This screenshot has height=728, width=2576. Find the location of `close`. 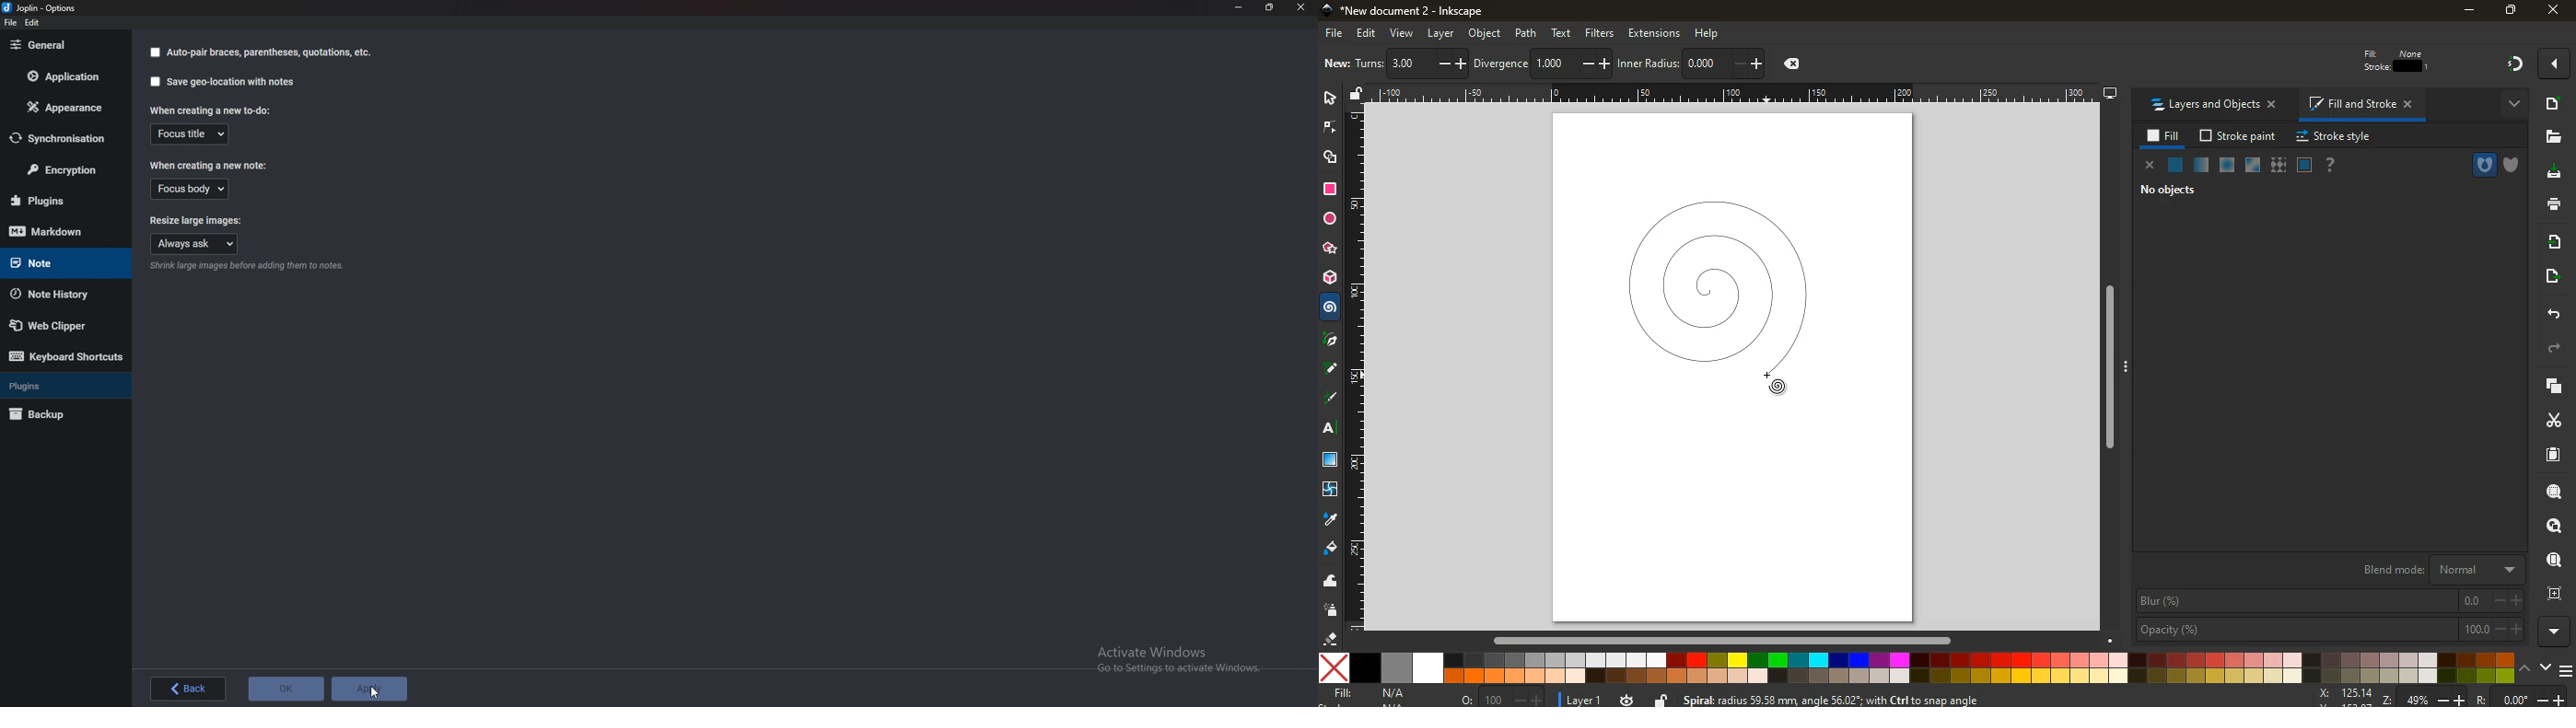

close is located at coordinates (1303, 9).